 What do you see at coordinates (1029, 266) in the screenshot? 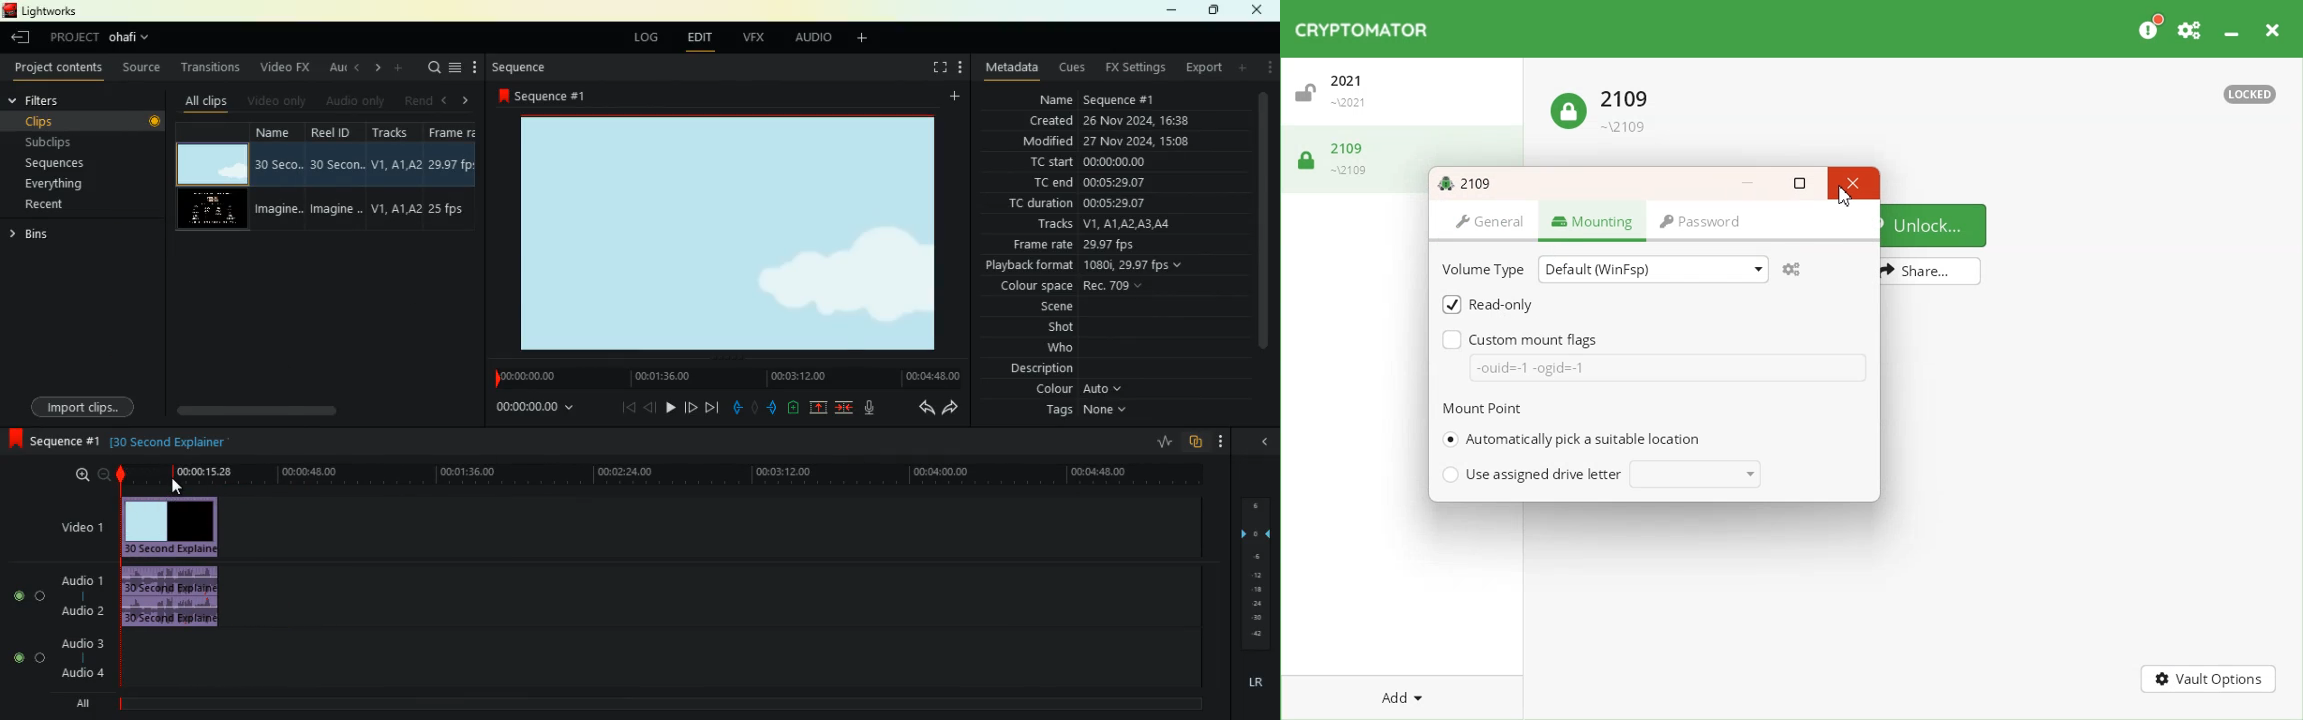
I see `playback format` at bounding box center [1029, 266].